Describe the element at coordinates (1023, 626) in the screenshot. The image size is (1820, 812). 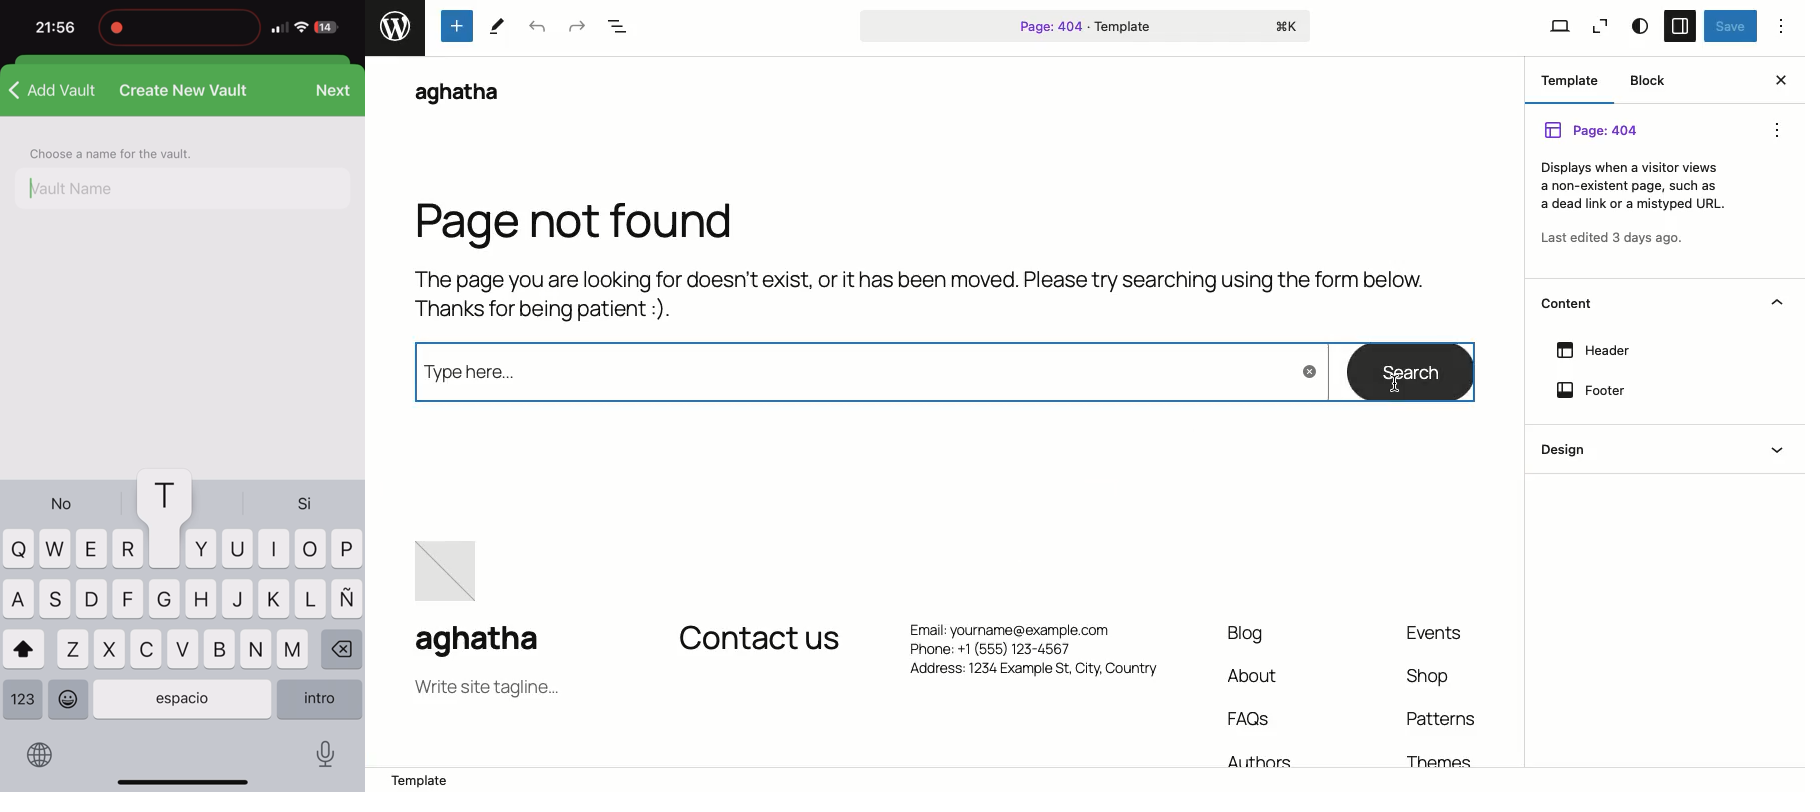
I see `Email: yourname@example.com` at that location.